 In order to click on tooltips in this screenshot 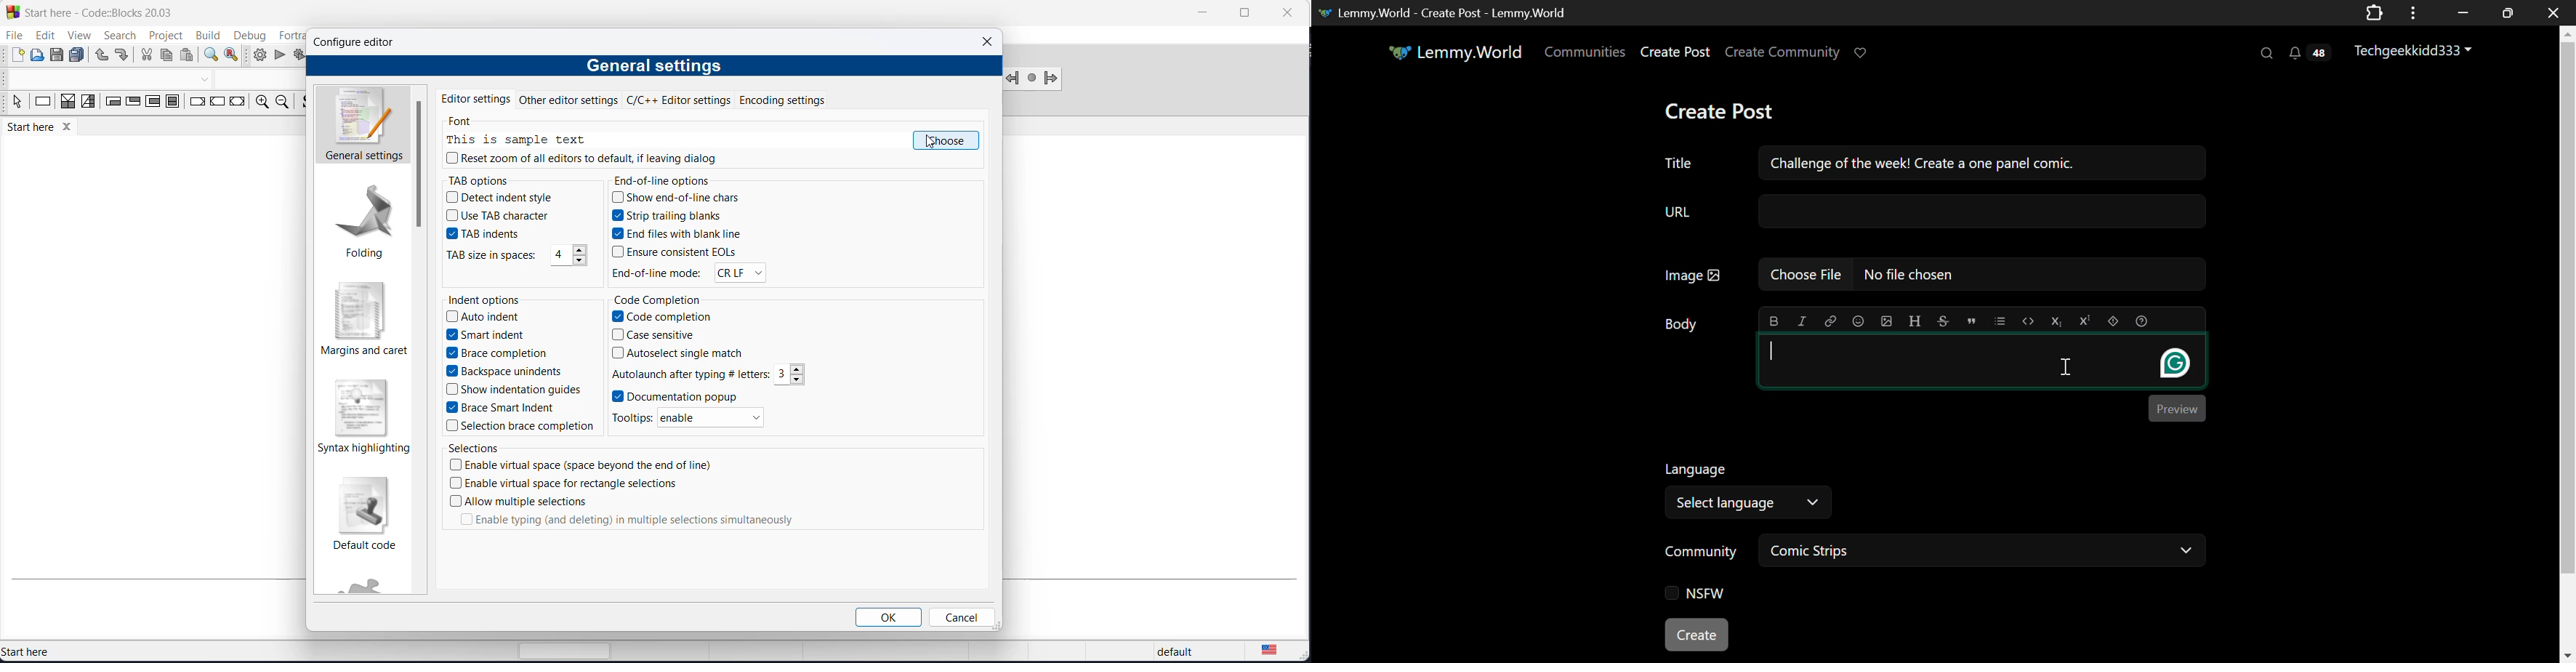, I will do `click(632, 417)`.